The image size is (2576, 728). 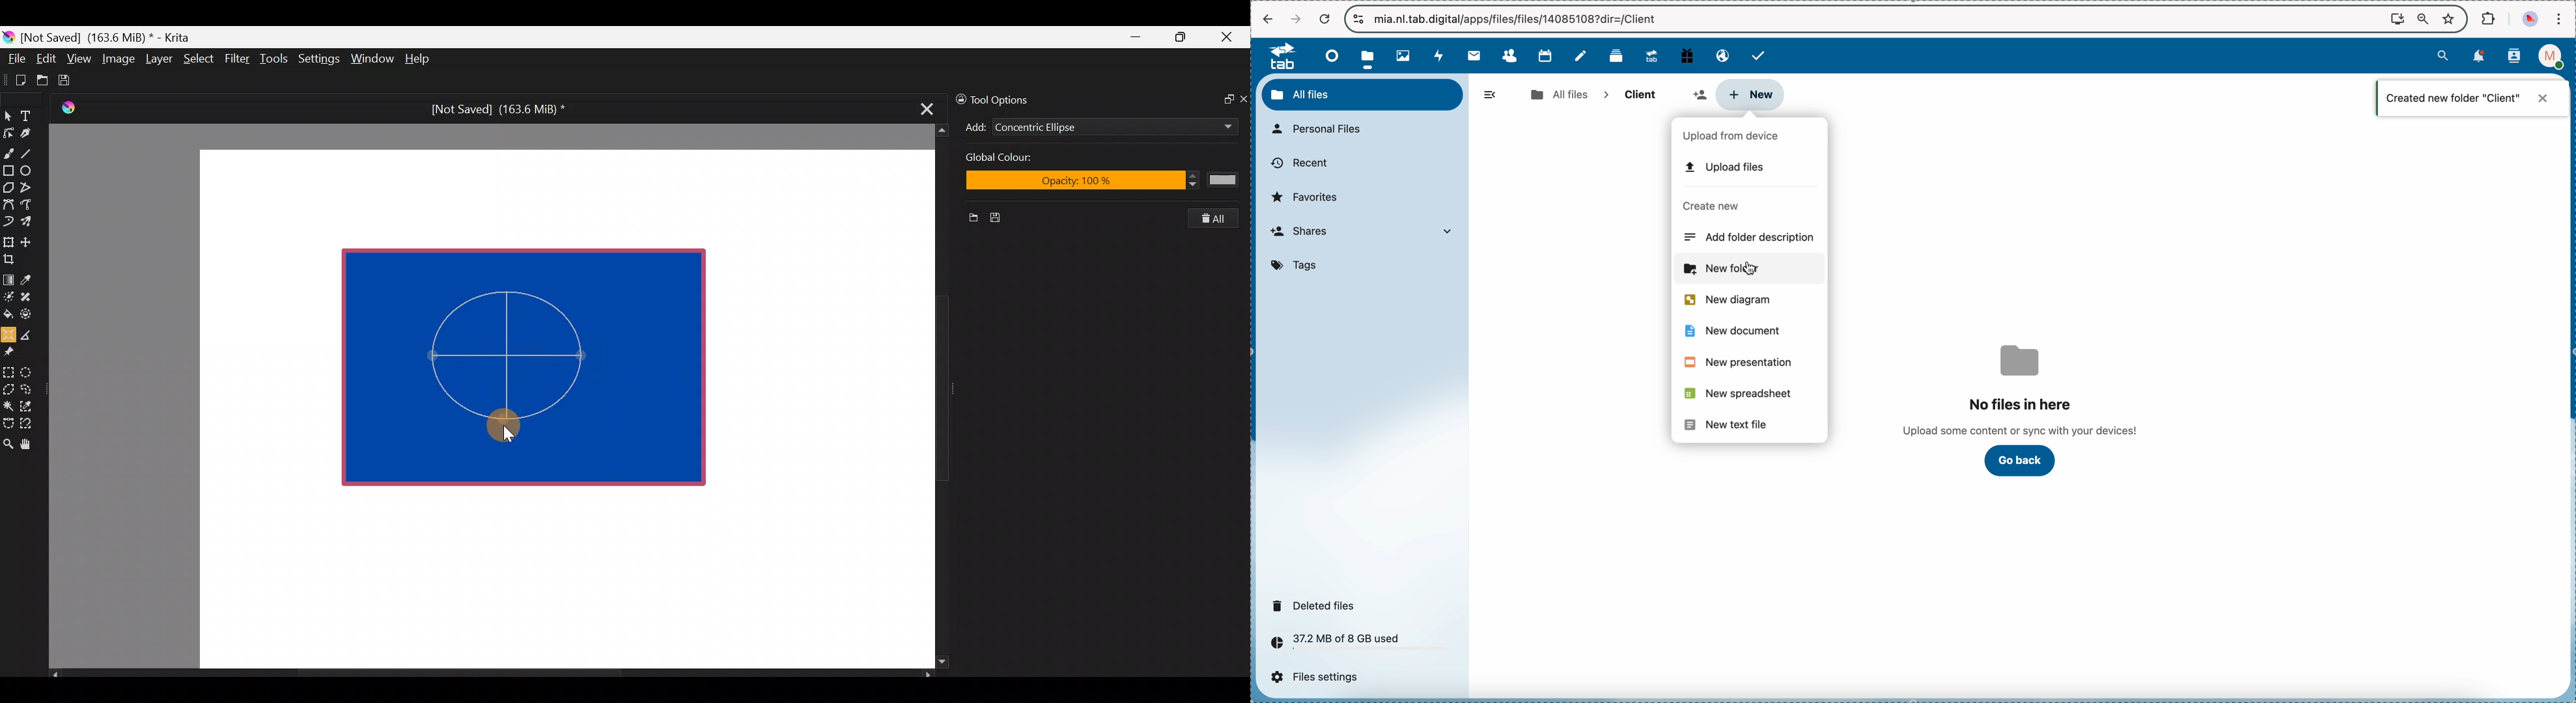 I want to click on contacts, so click(x=1509, y=56).